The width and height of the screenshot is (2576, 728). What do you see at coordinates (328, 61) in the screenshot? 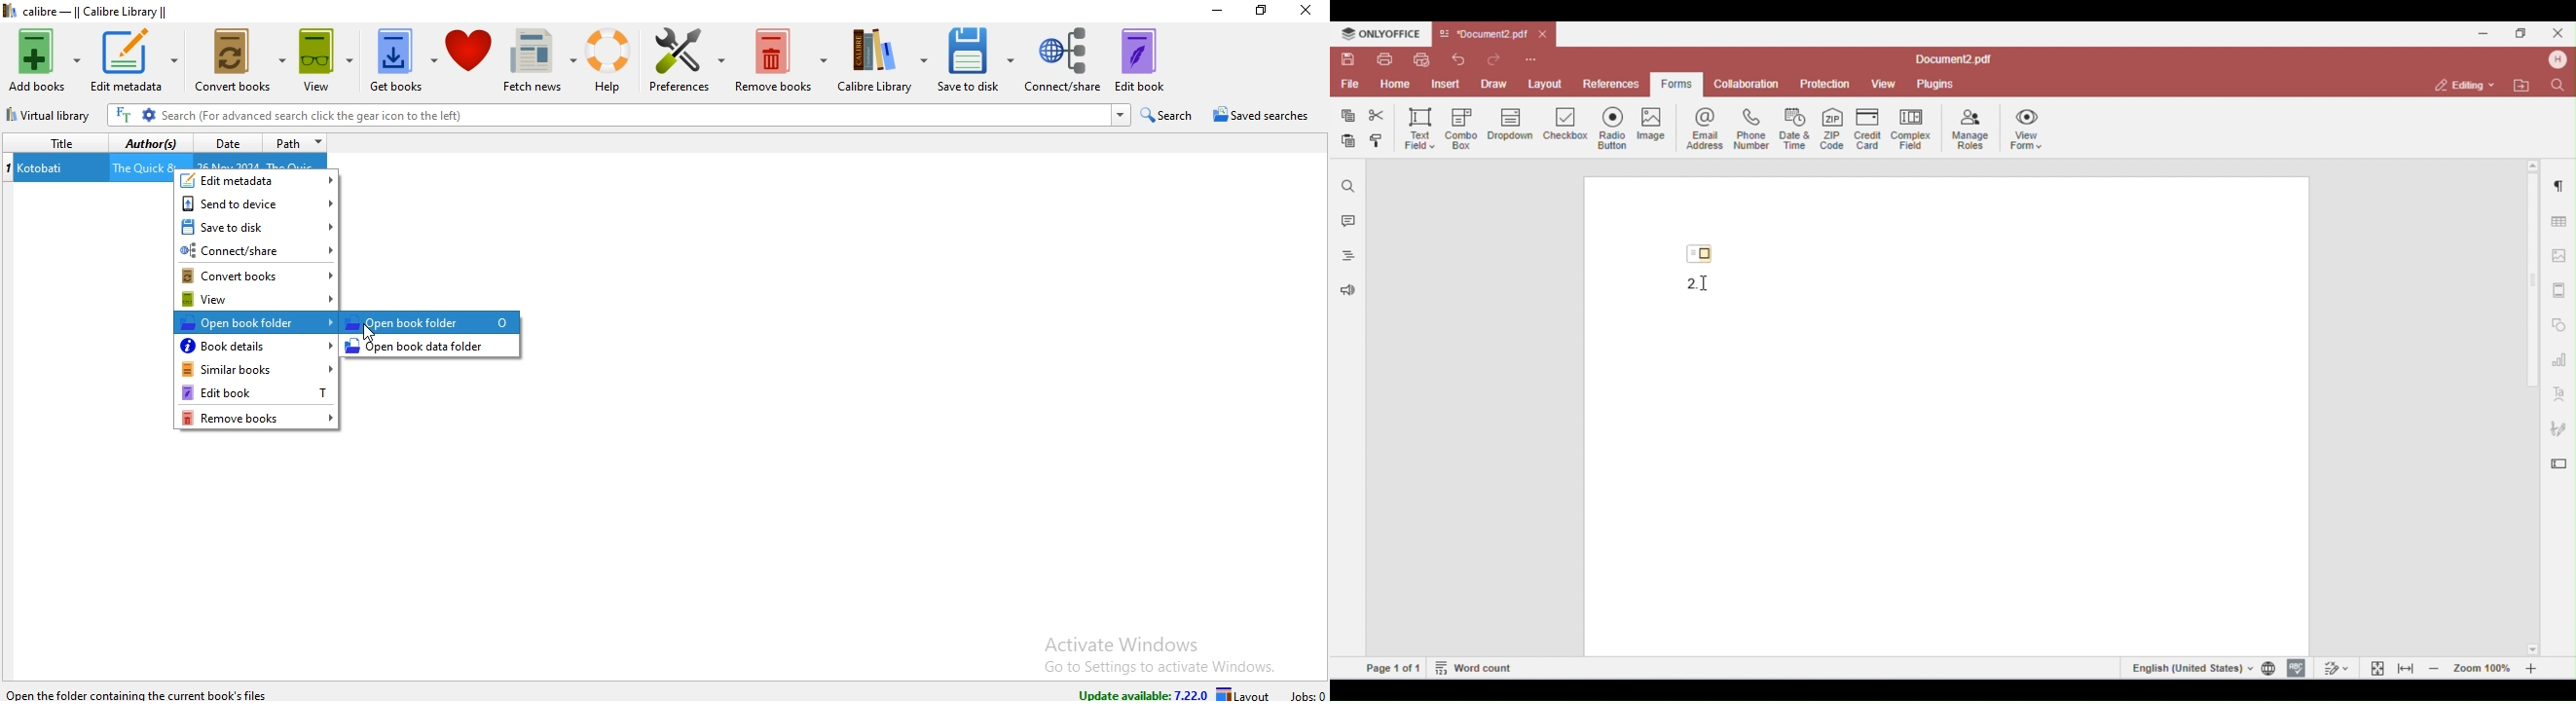
I see `view books` at bounding box center [328, 61].